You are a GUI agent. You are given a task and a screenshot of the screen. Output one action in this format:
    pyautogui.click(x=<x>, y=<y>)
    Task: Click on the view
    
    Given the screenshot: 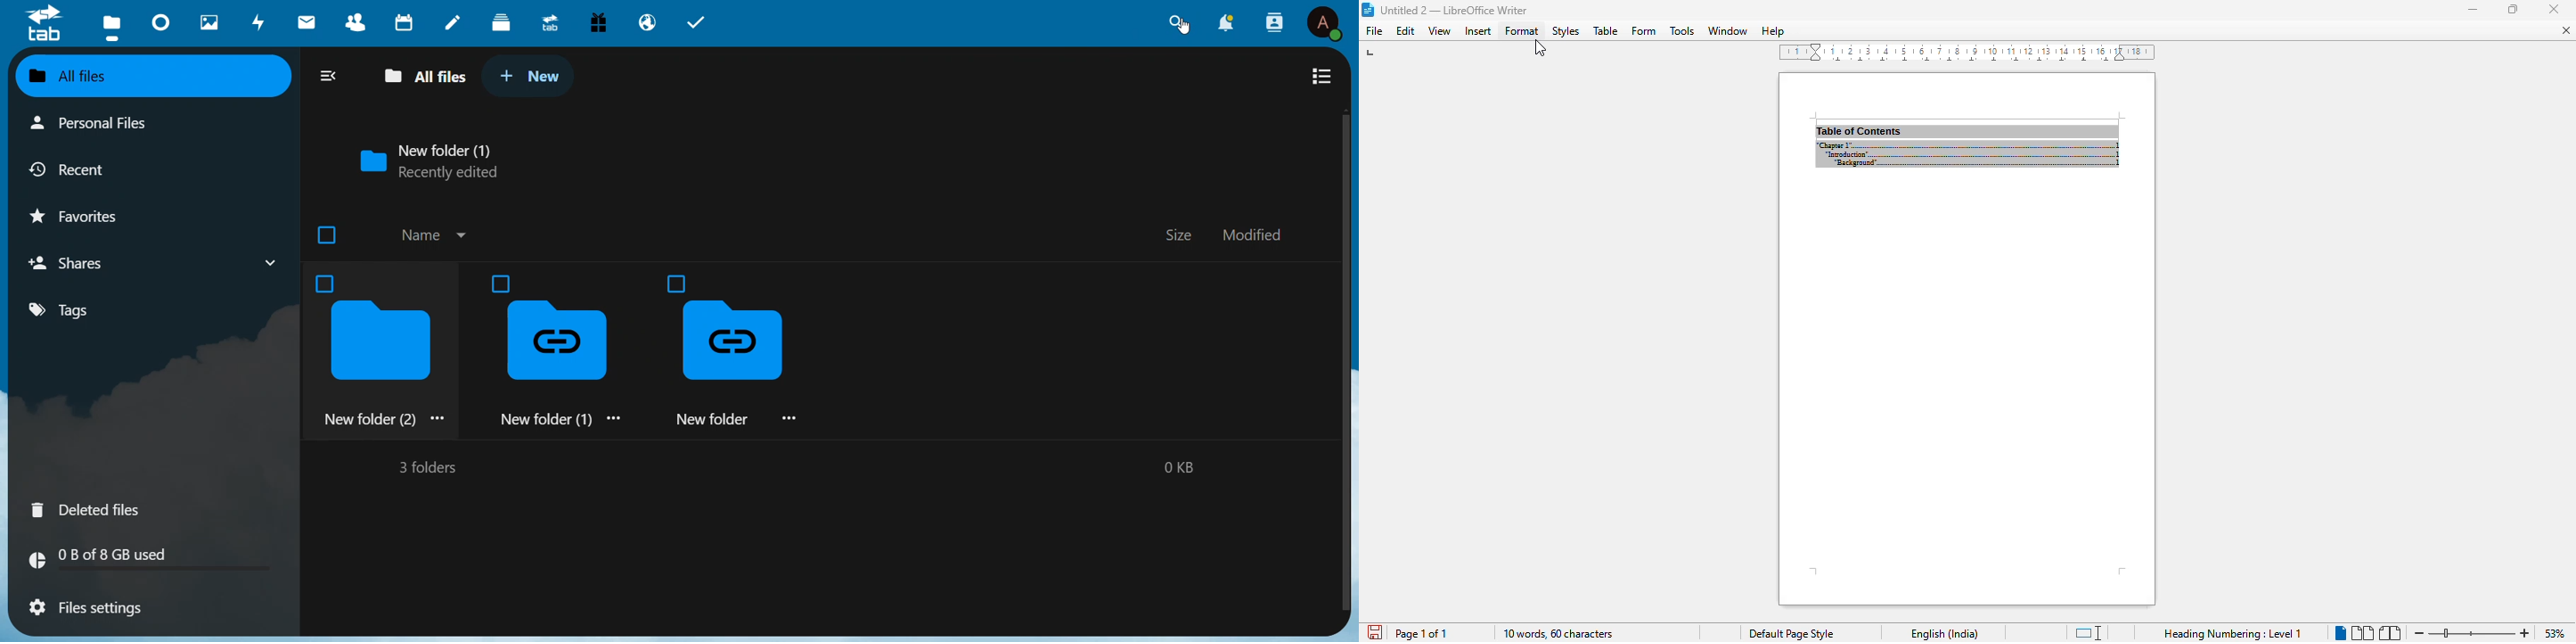 What is the action you would take?
    pyautogui.click(x=1322, y=76)
    